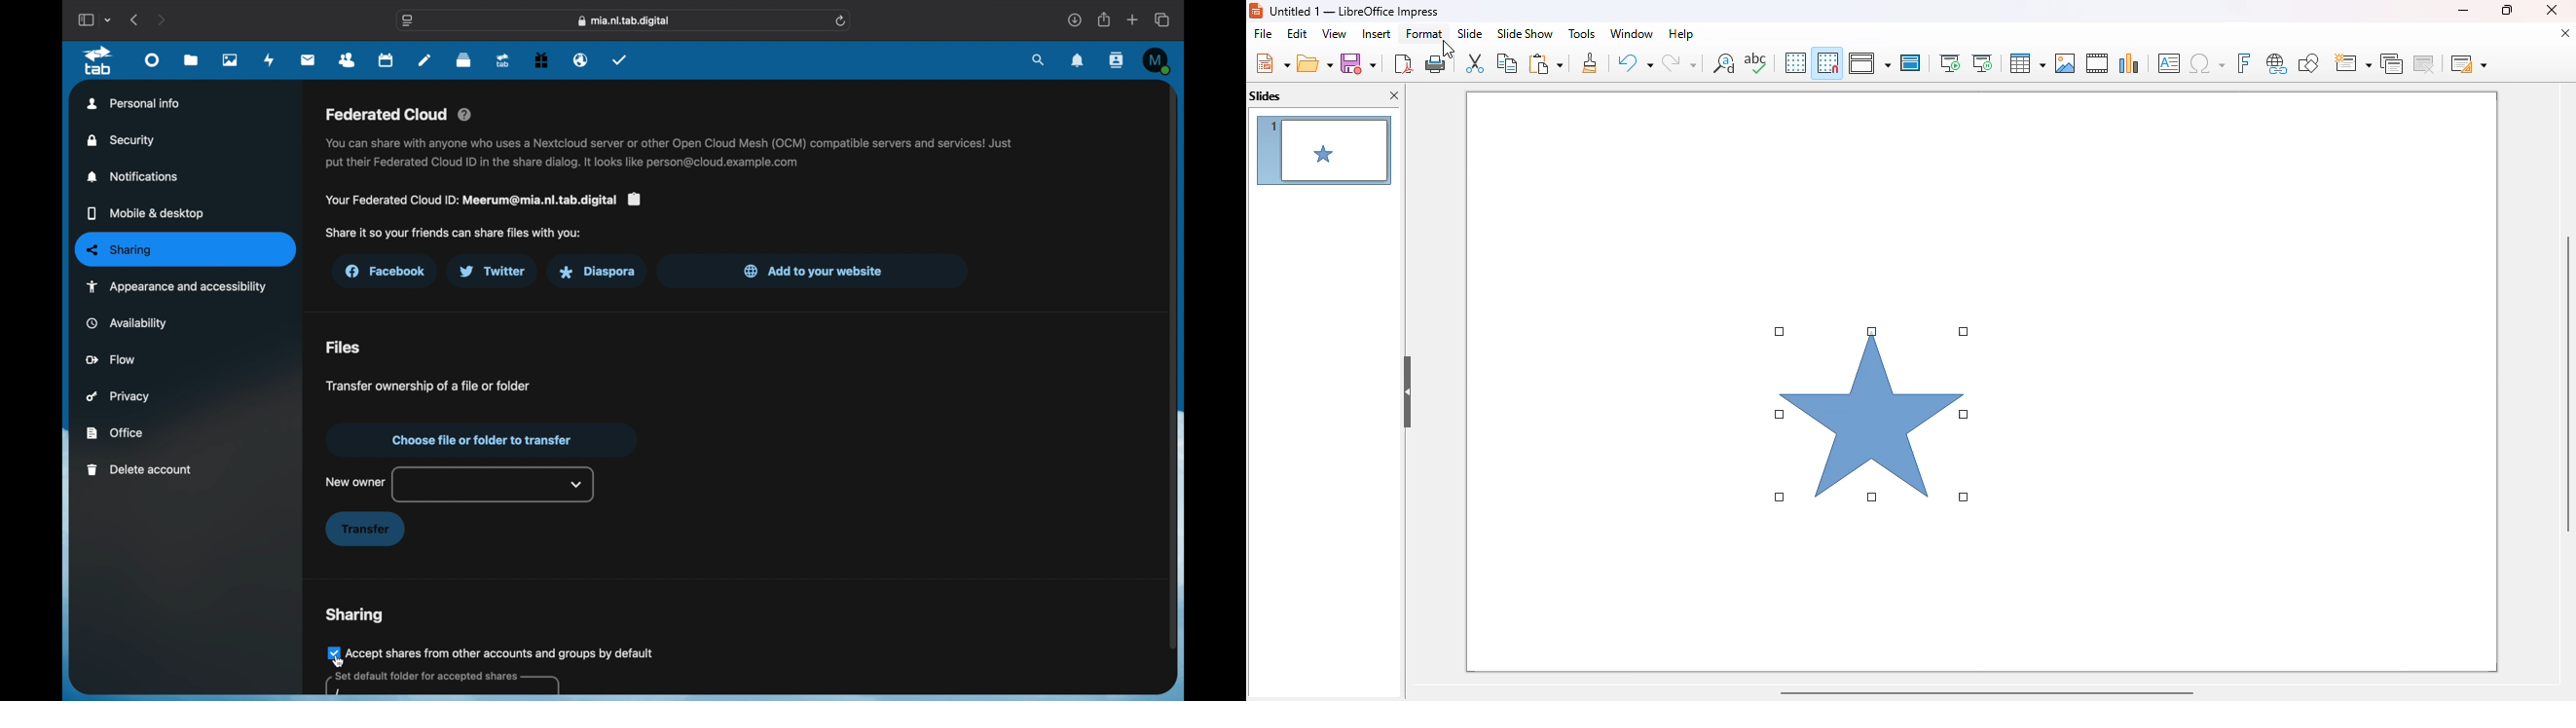 Image resolution: width=2576 pixels, height=728 pixels. I want to click on insert hyperlink, so click(2277, 63).